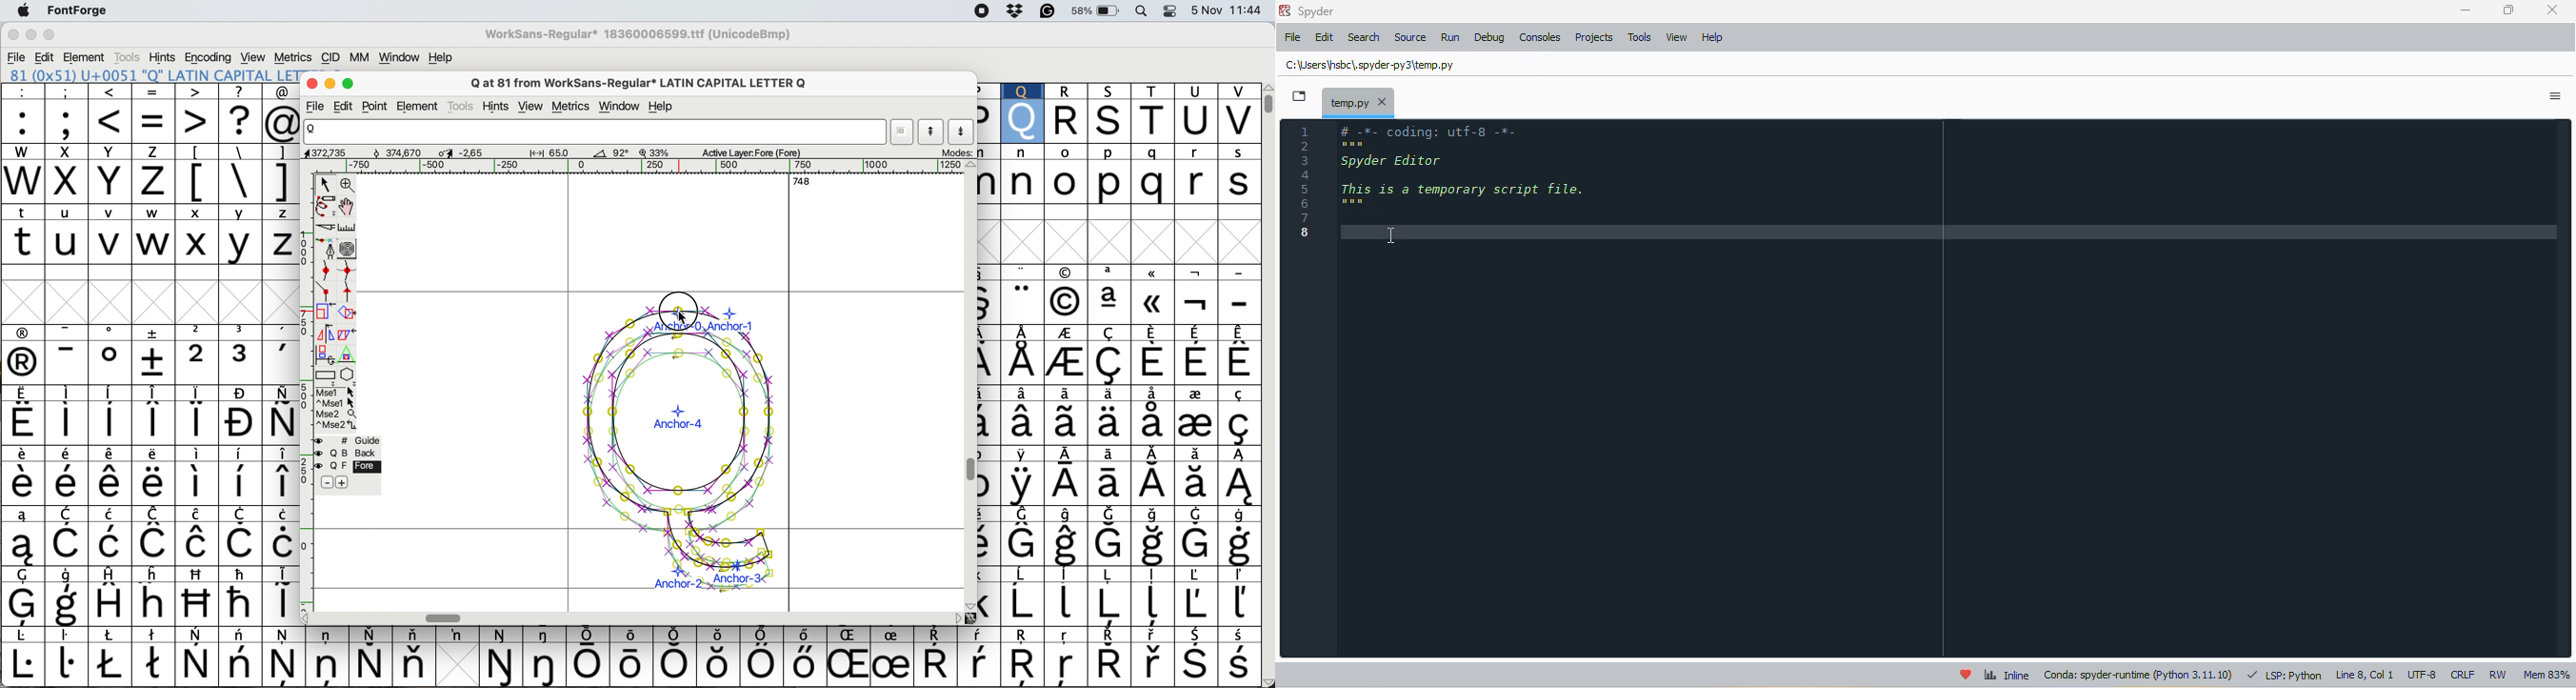 This screenshot has height=700, width=2576. Describe the element at coordinates (149, 473) in the screenshot. I see `special characters` at that location.